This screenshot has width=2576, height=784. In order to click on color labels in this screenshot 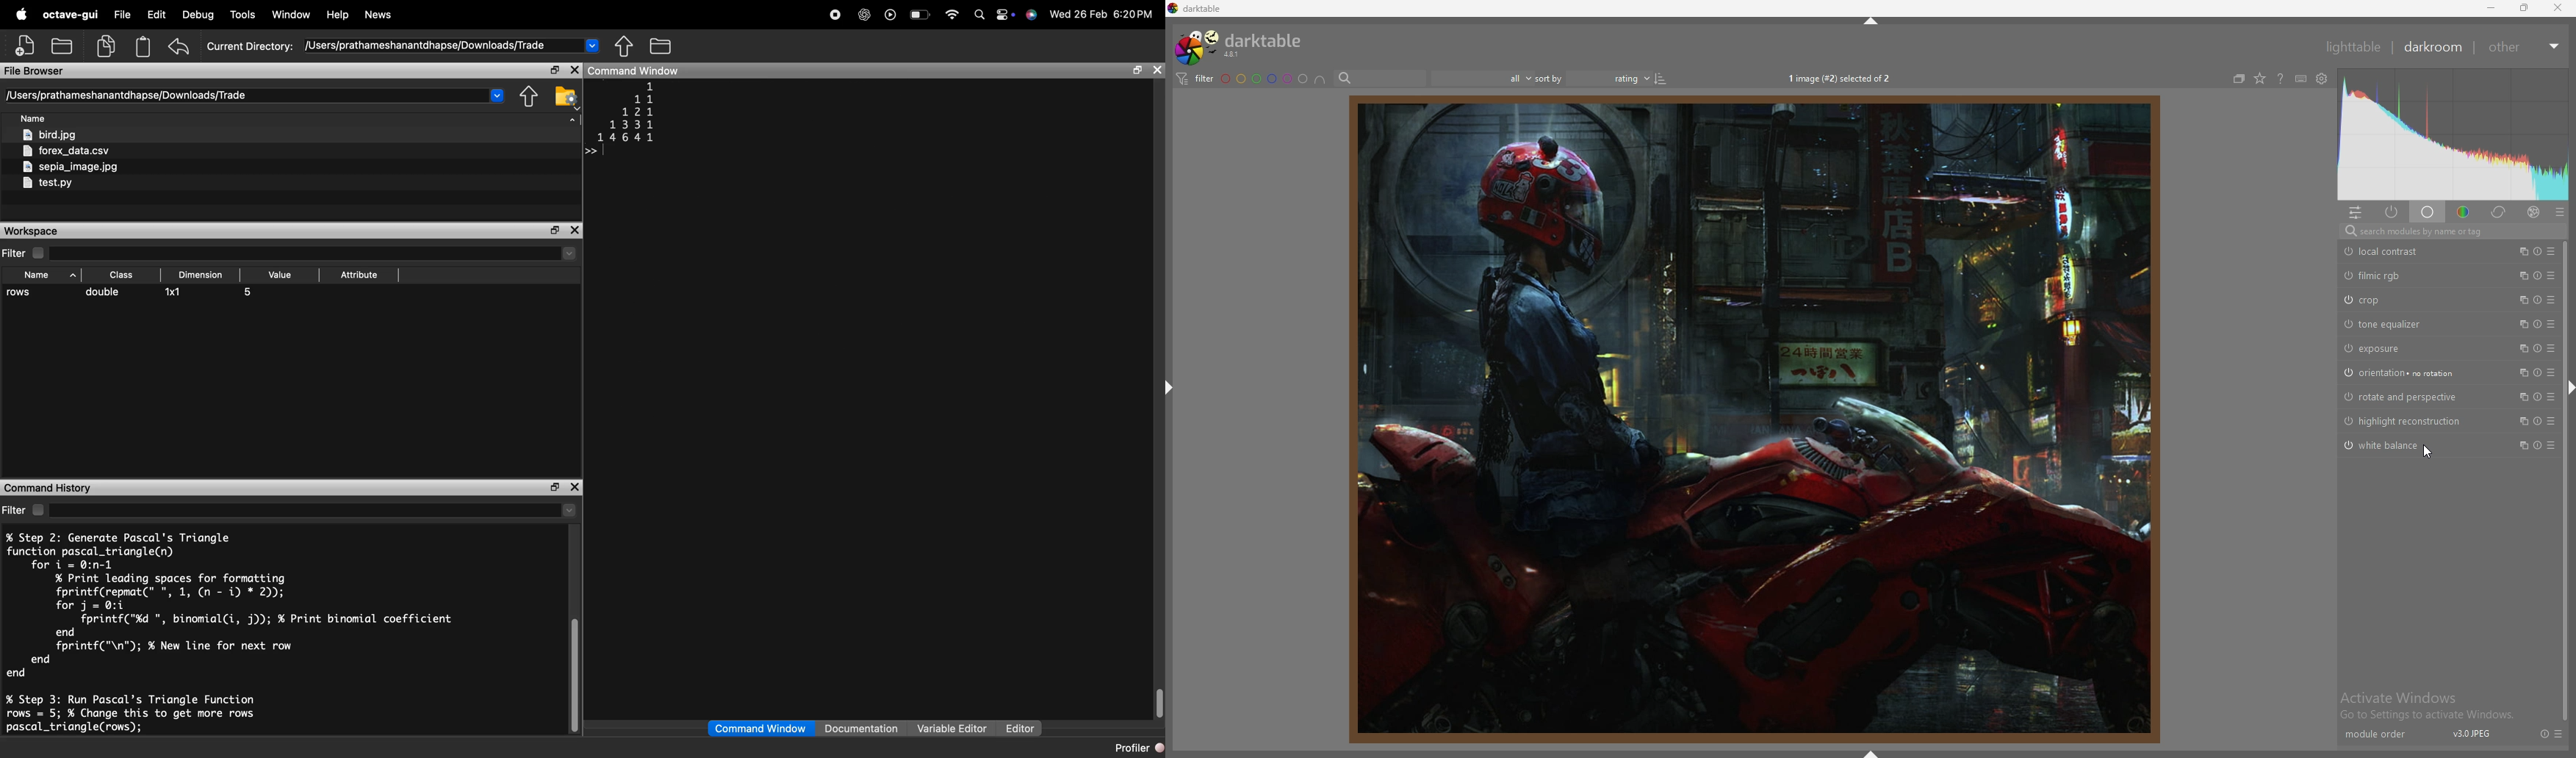, I will do `click(1264, 79)`.